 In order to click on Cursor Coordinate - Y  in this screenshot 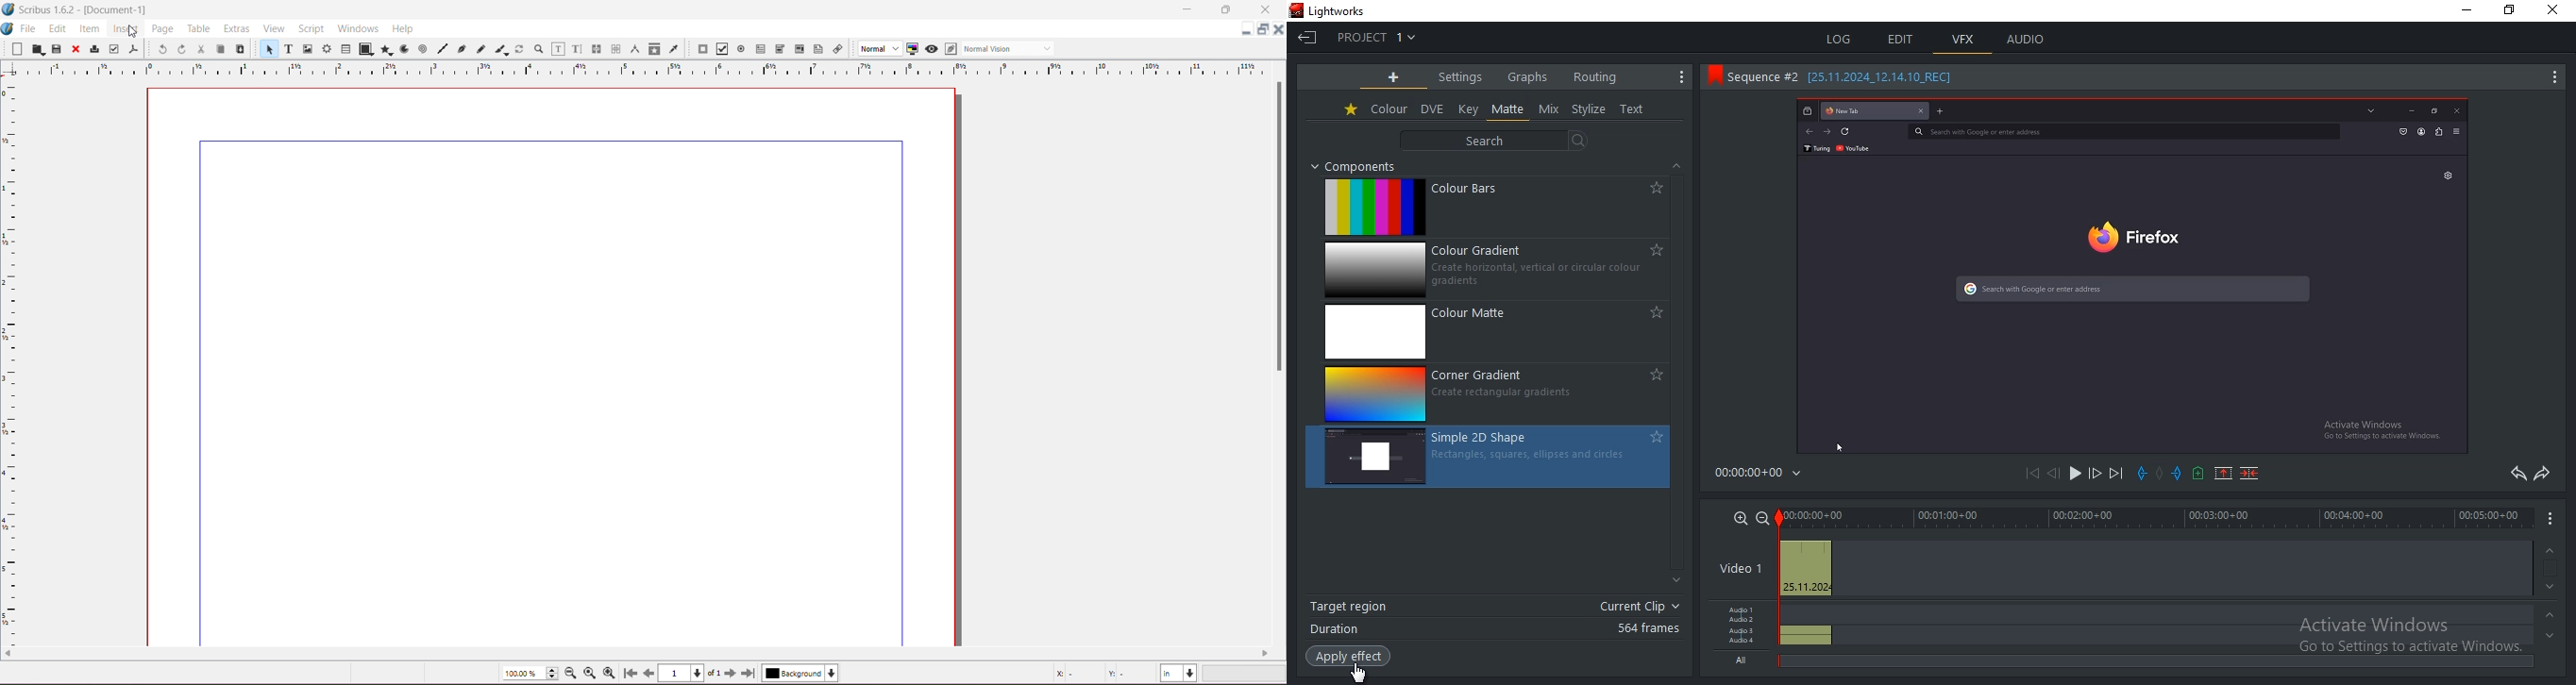, I will do `click(1127, 673)`.